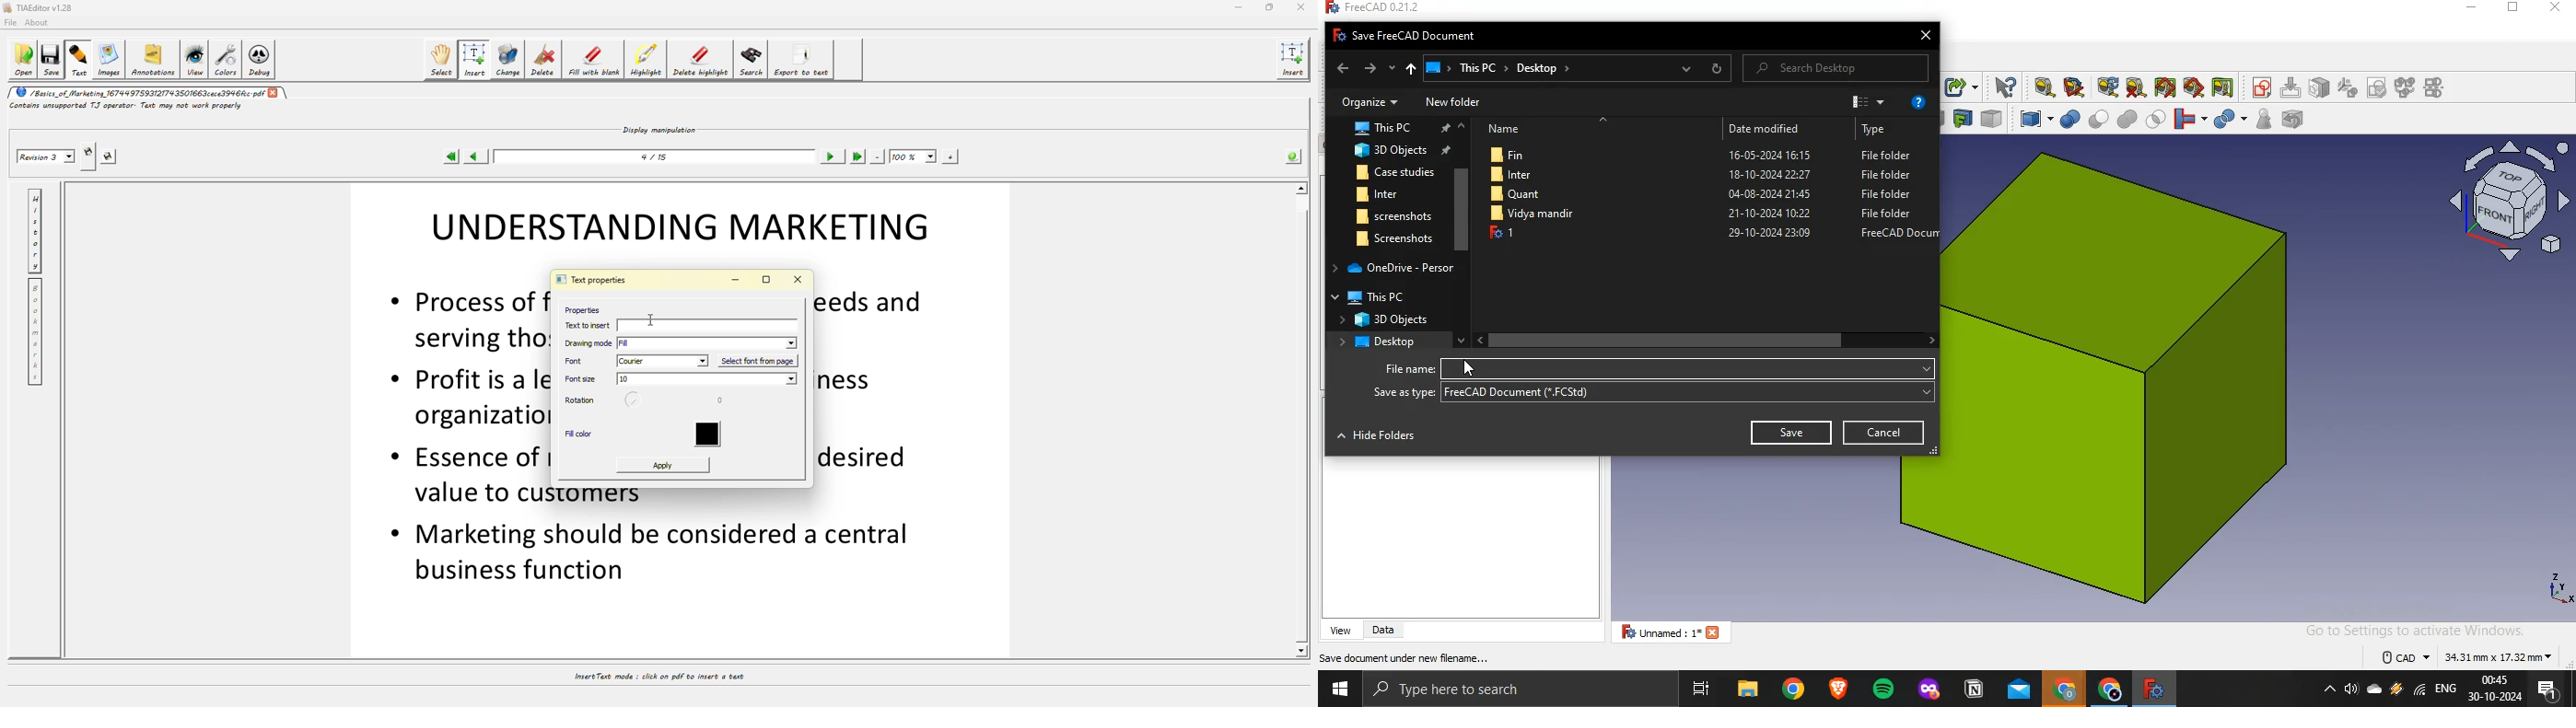  What do you see at coordinates (2075, 87) in the screenshot?
I see `measure angular` at bounding box center [2075, 87].